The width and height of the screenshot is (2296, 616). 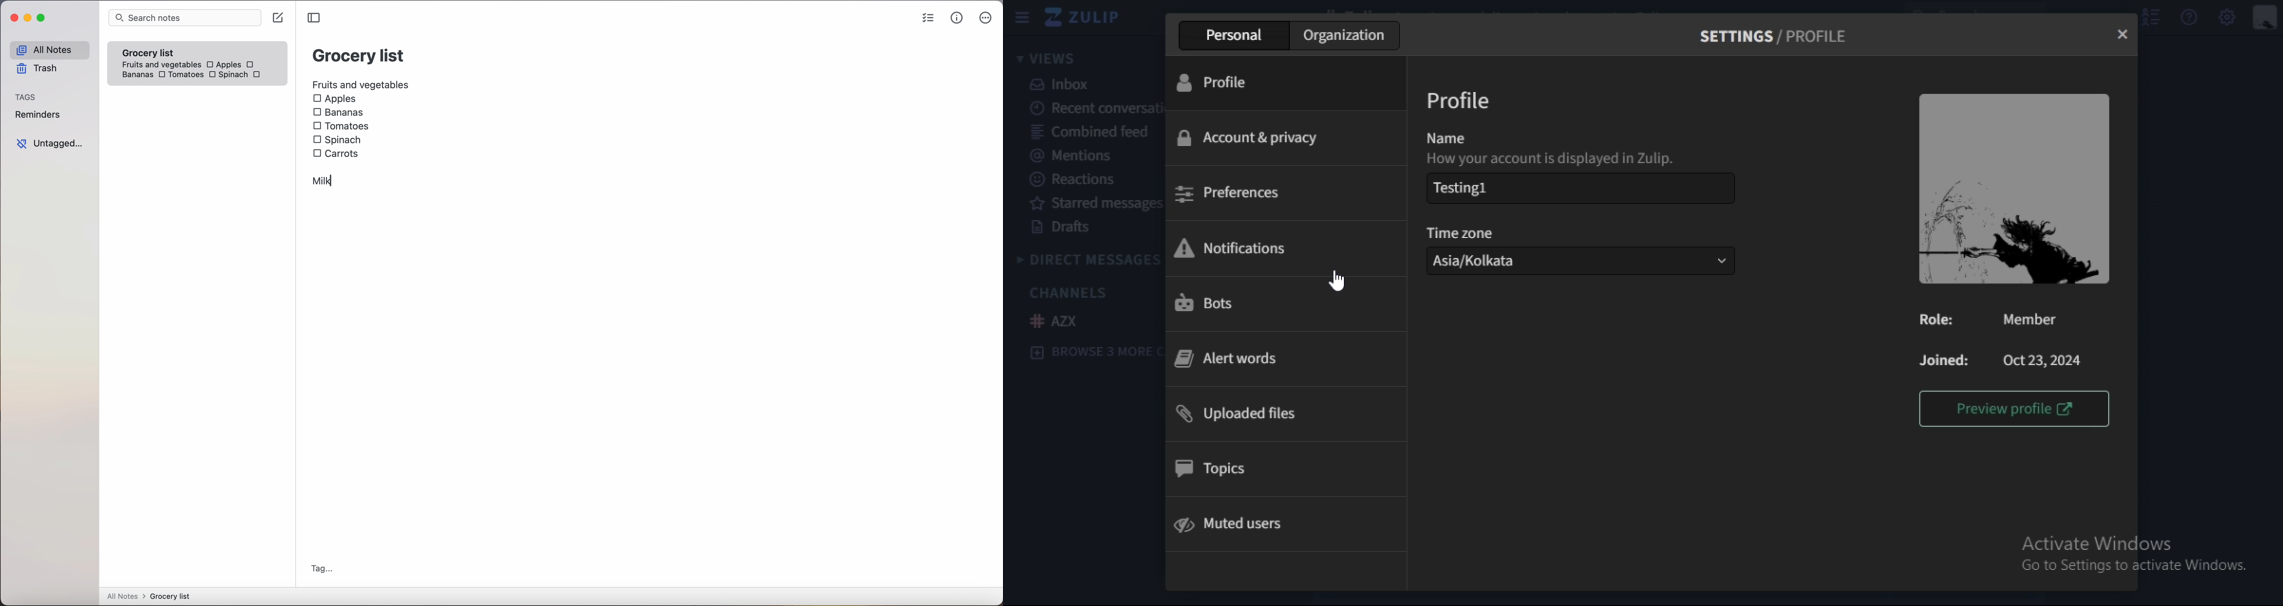 What do you see at coordinates (359, 54) in the screenshot?
I see `grocery list` at bounding box center [359, 54].